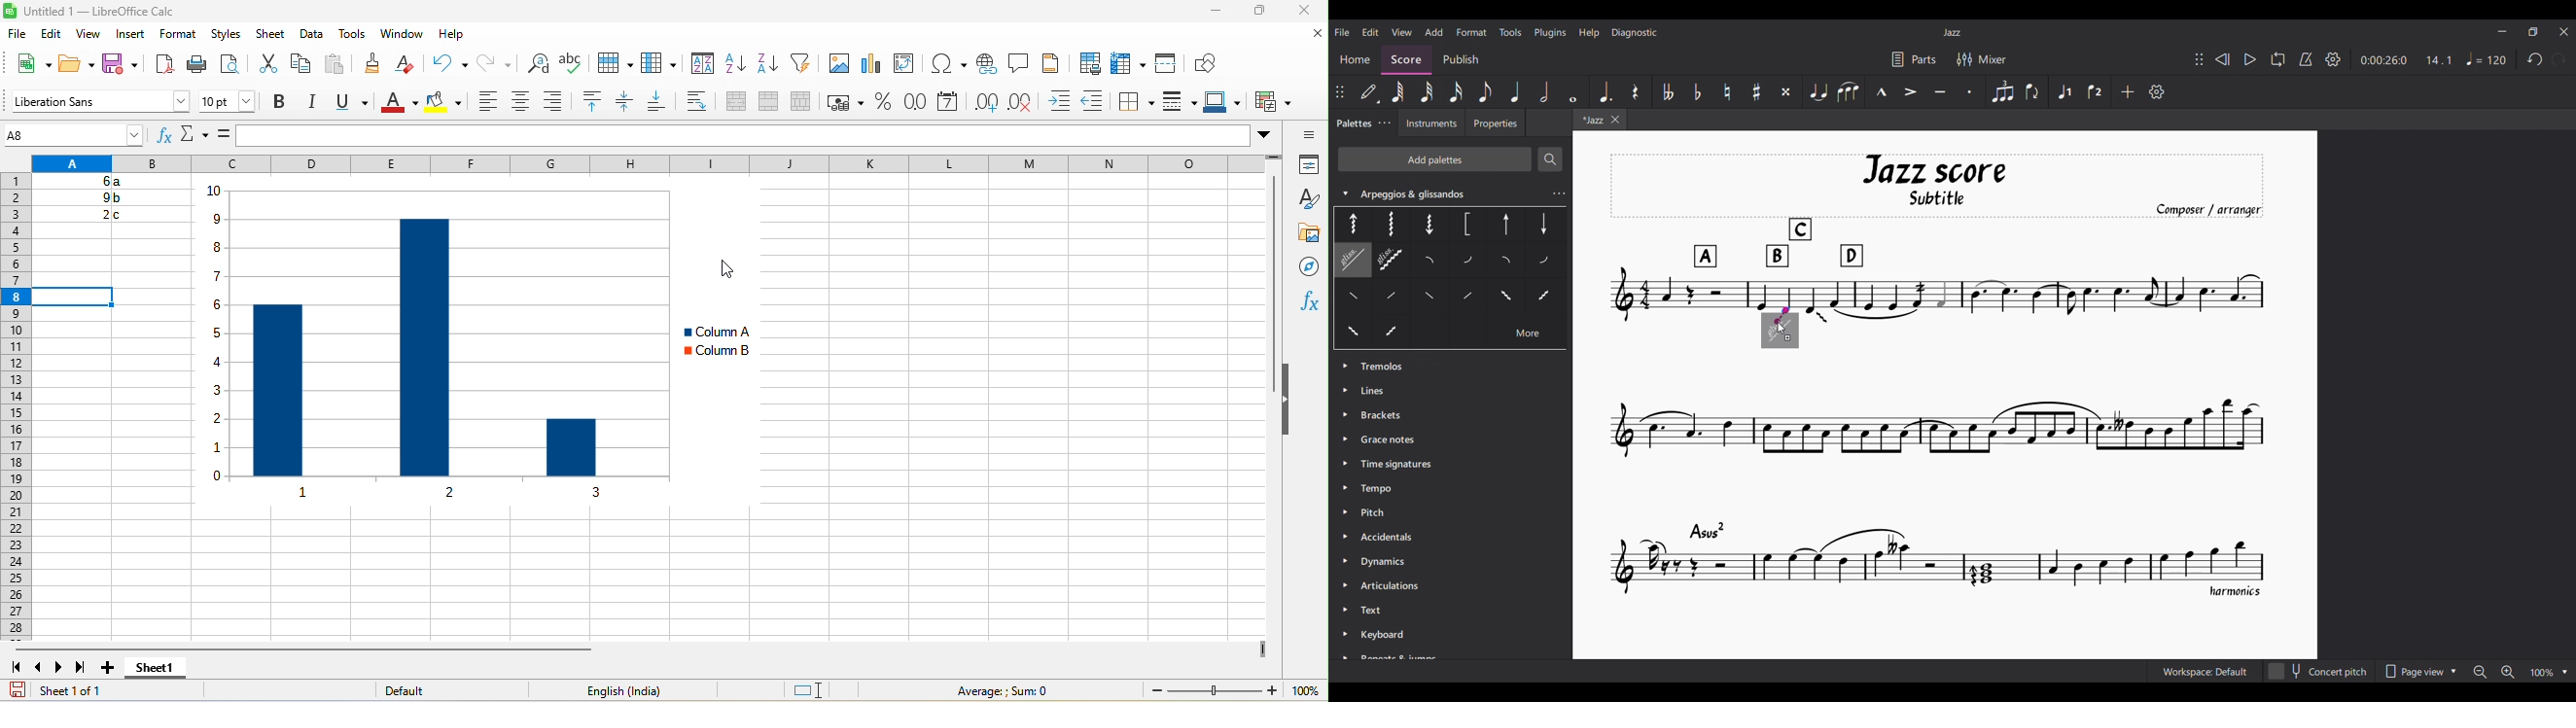  I want to click on Preview of selection, so click(1780, 330).